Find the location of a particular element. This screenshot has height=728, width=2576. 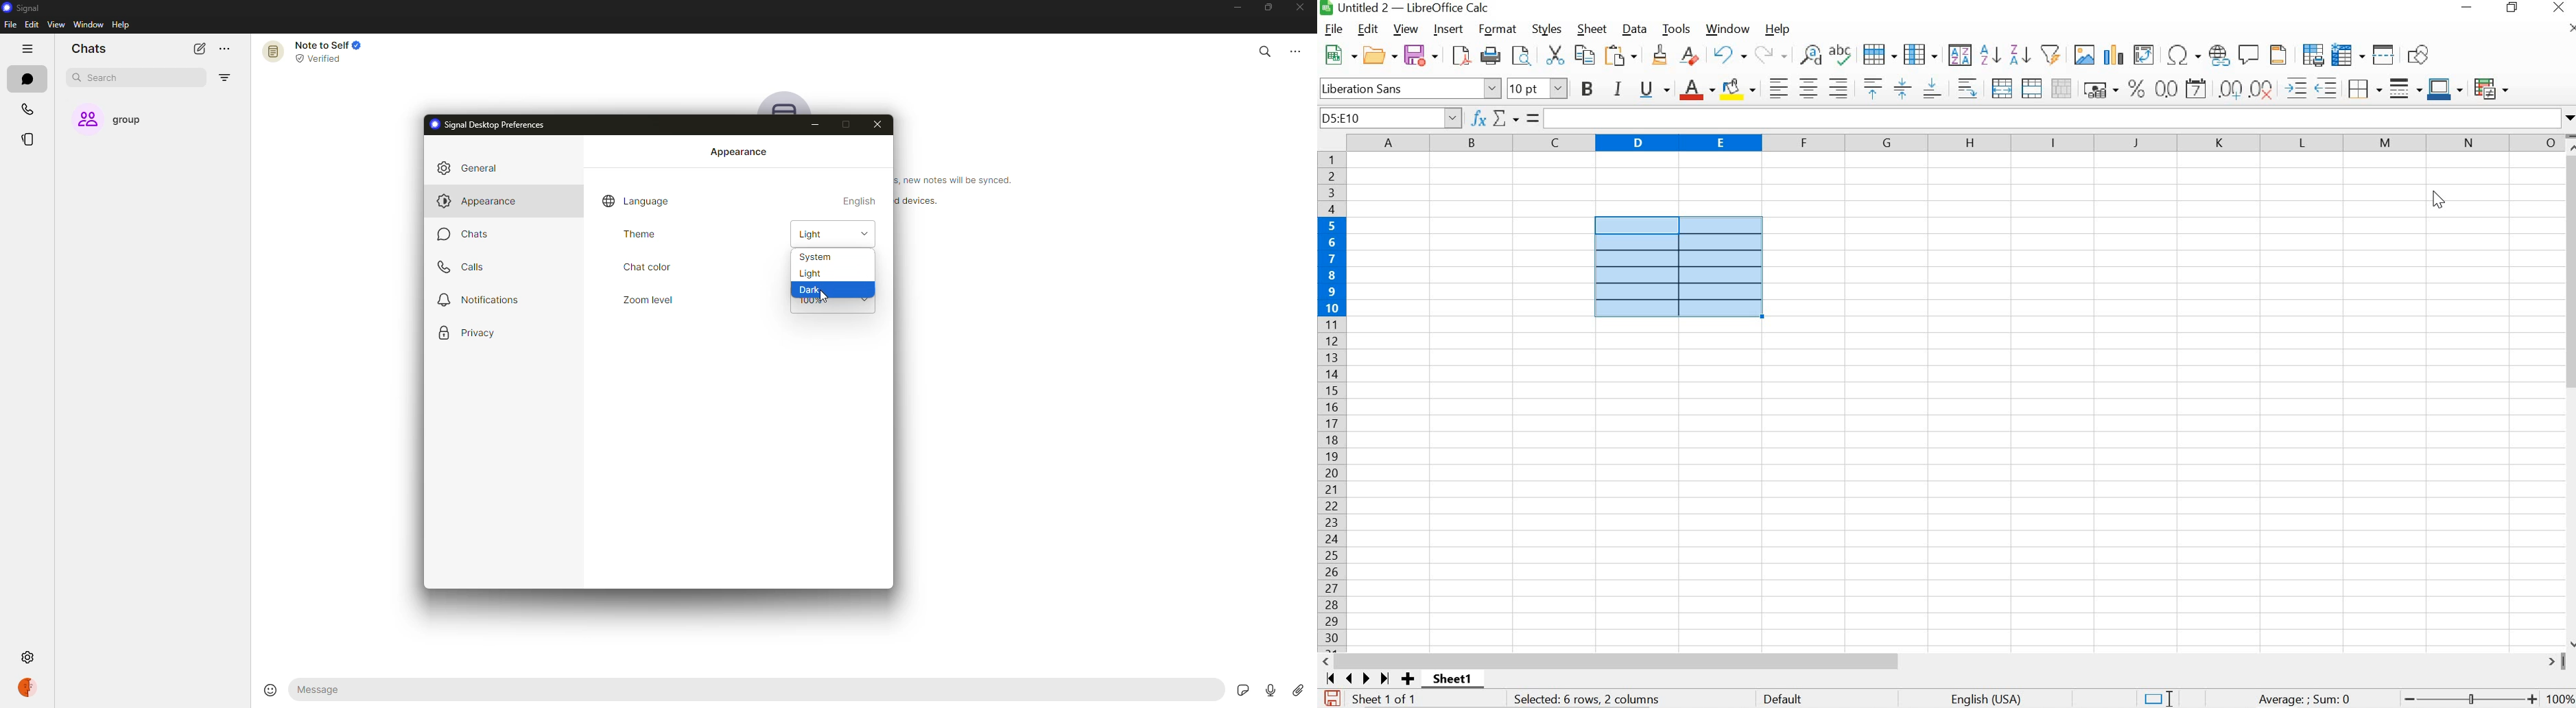

appearance is located at coordinates (479, 201).